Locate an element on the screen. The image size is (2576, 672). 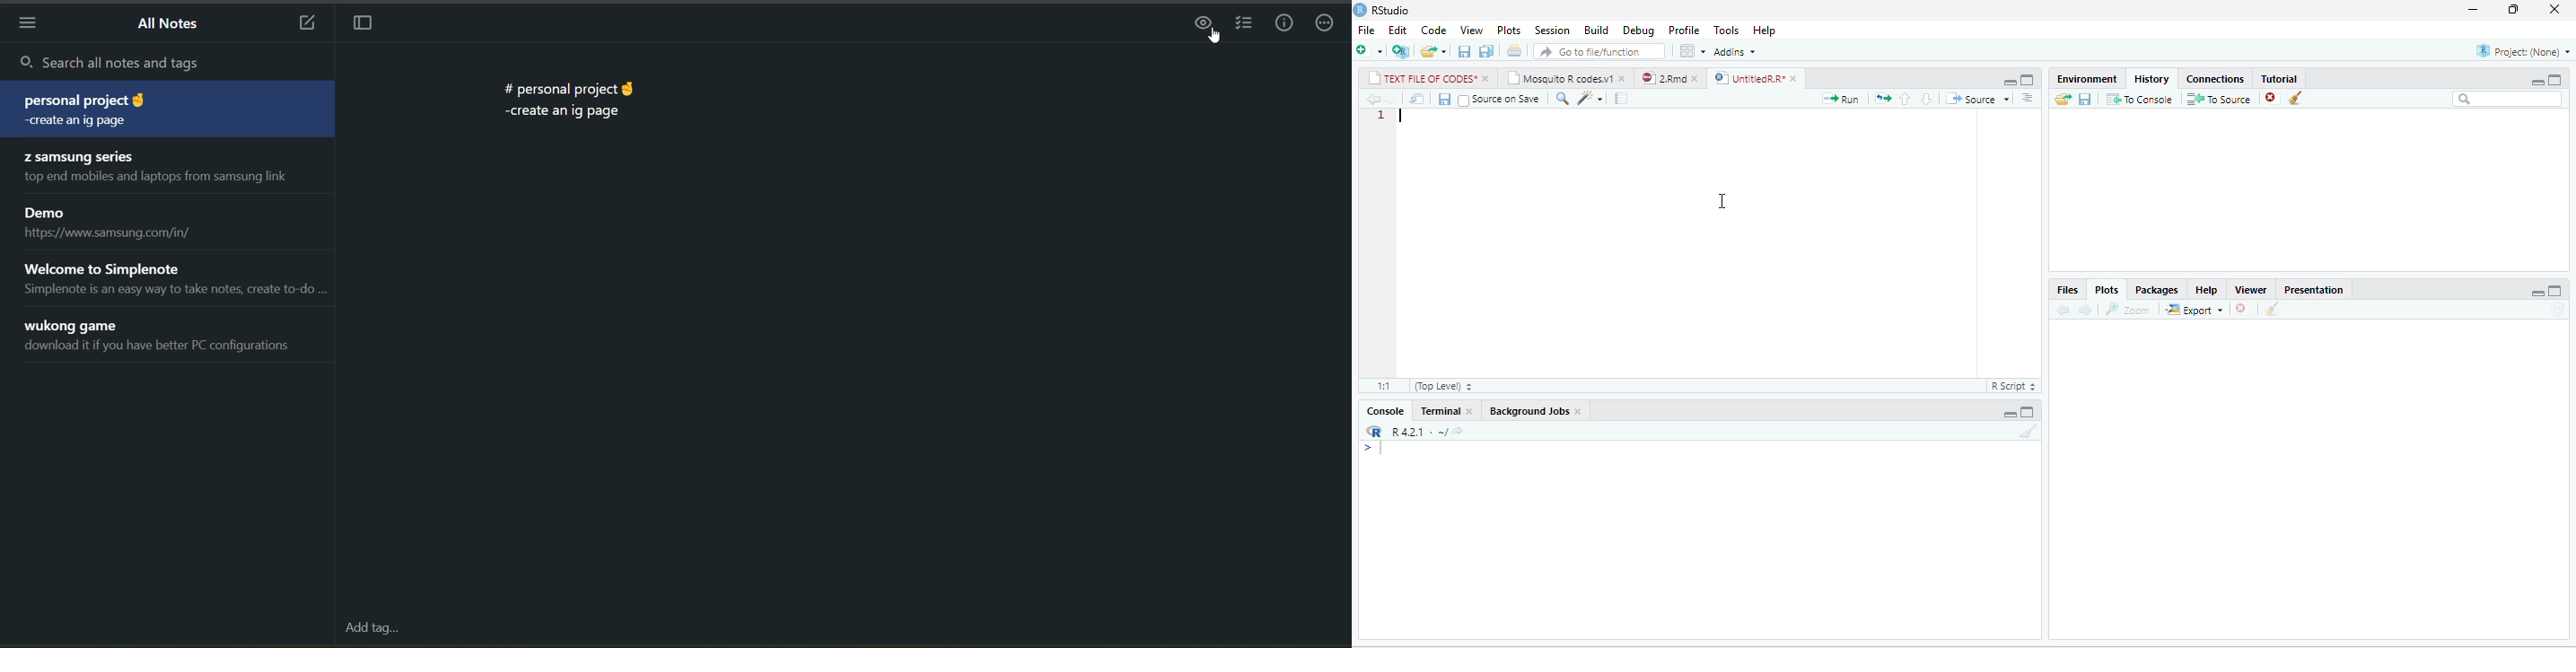
History is located at coordinates (2151, 80).